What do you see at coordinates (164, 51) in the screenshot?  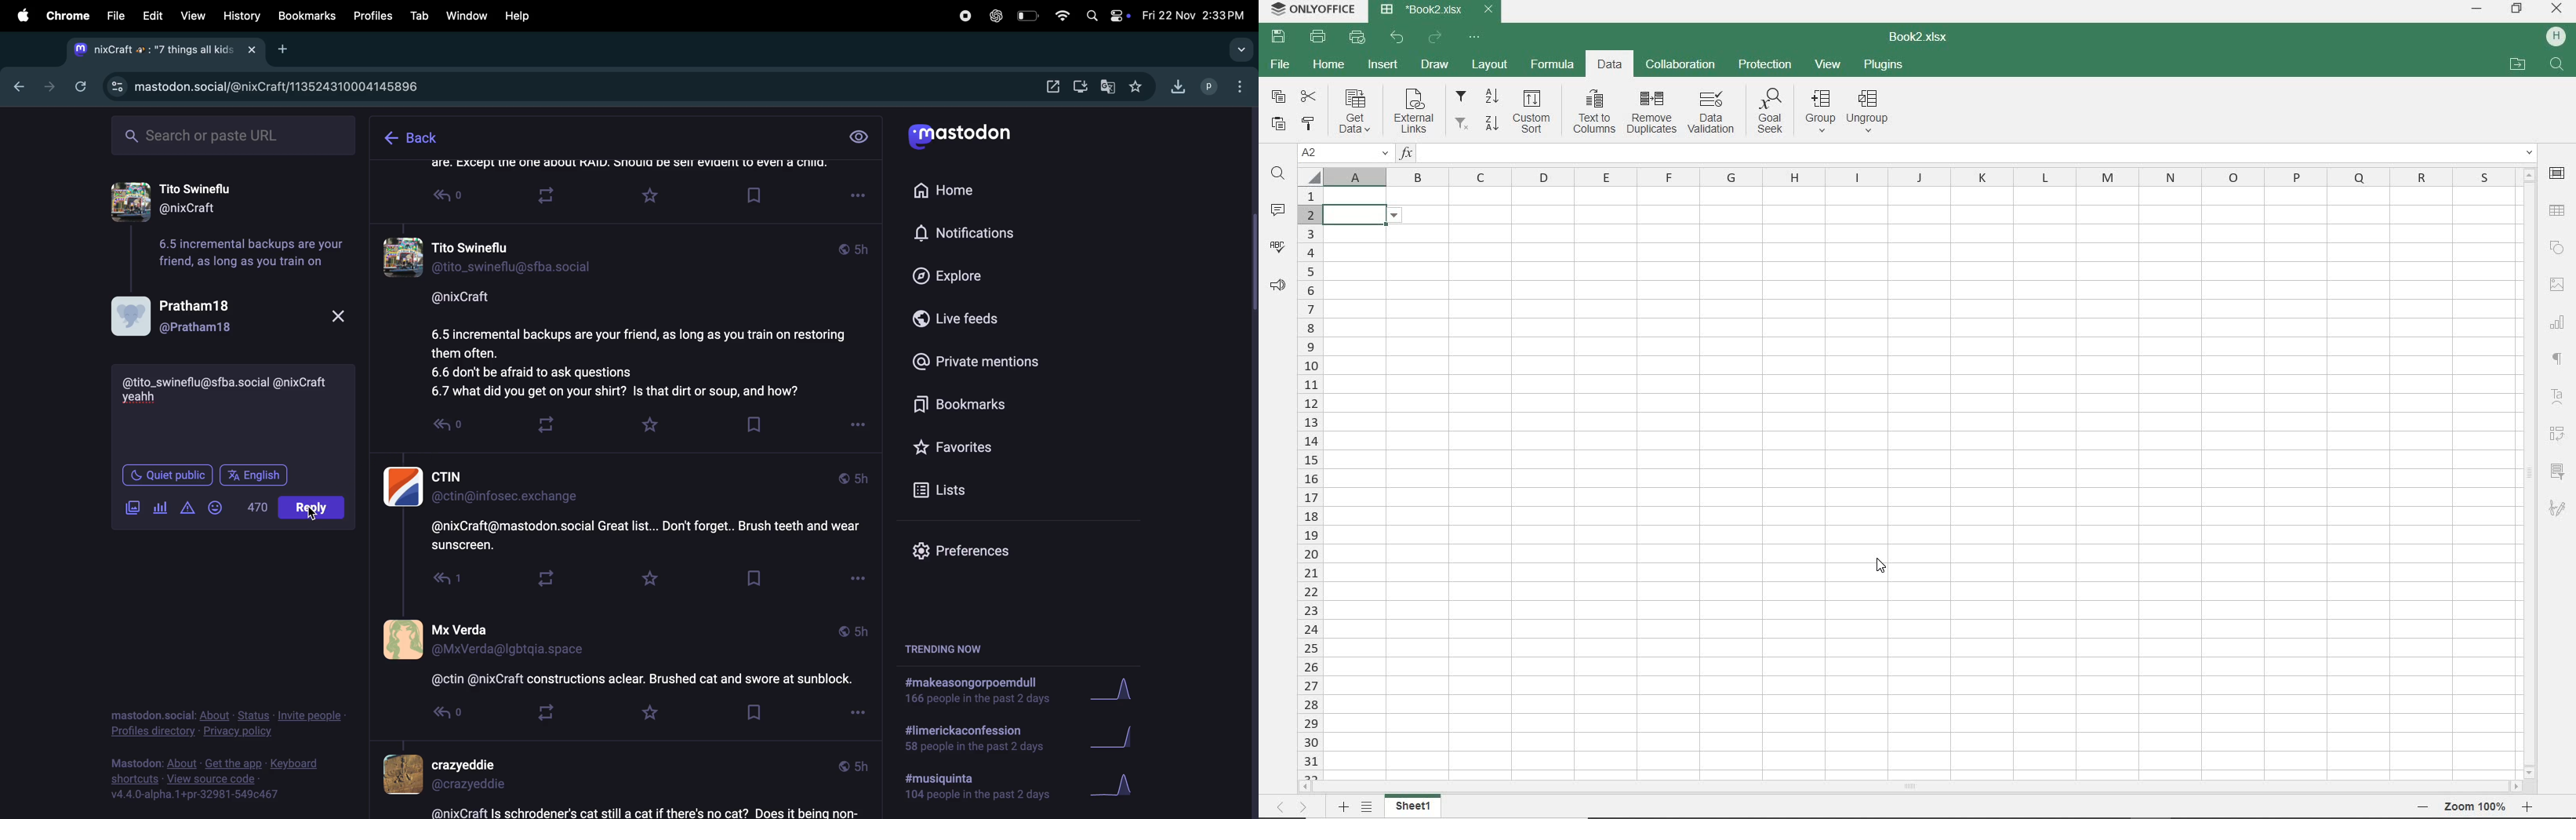 I see `tab` at bounding box center [164, 51].